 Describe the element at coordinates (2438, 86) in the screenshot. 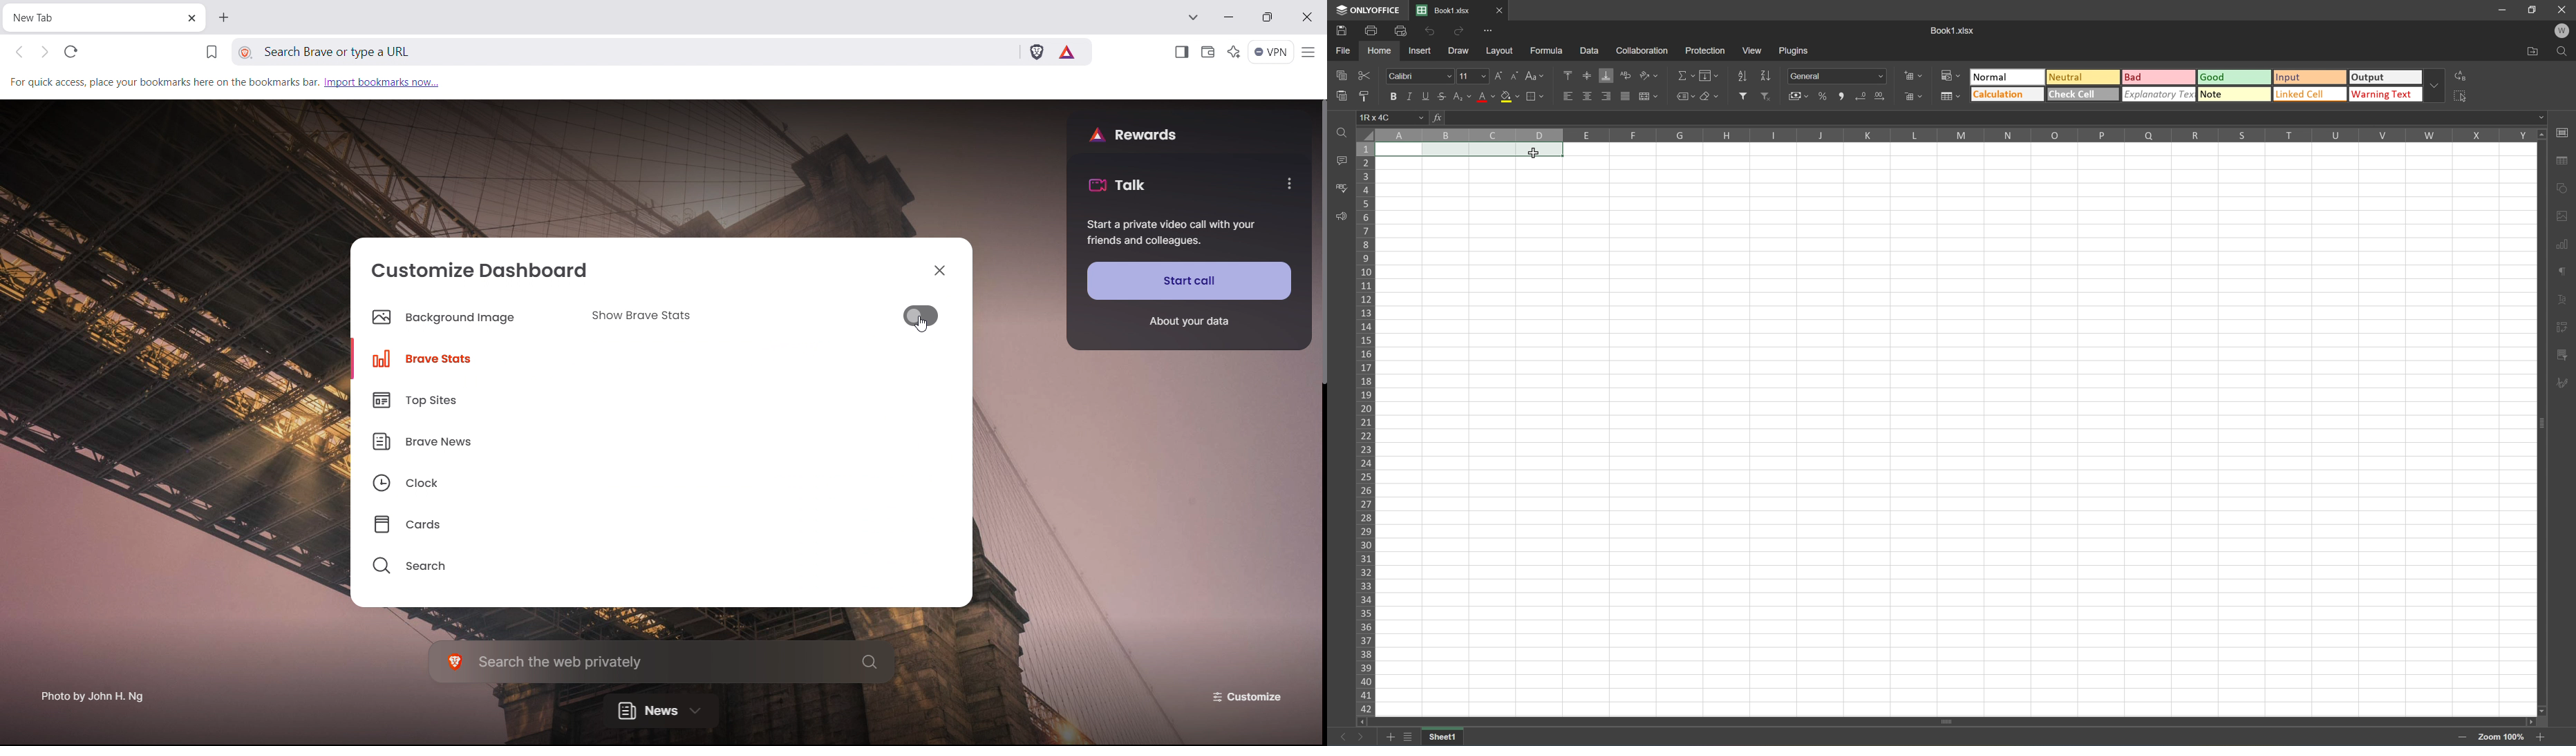

I see `Drop down` at that location.